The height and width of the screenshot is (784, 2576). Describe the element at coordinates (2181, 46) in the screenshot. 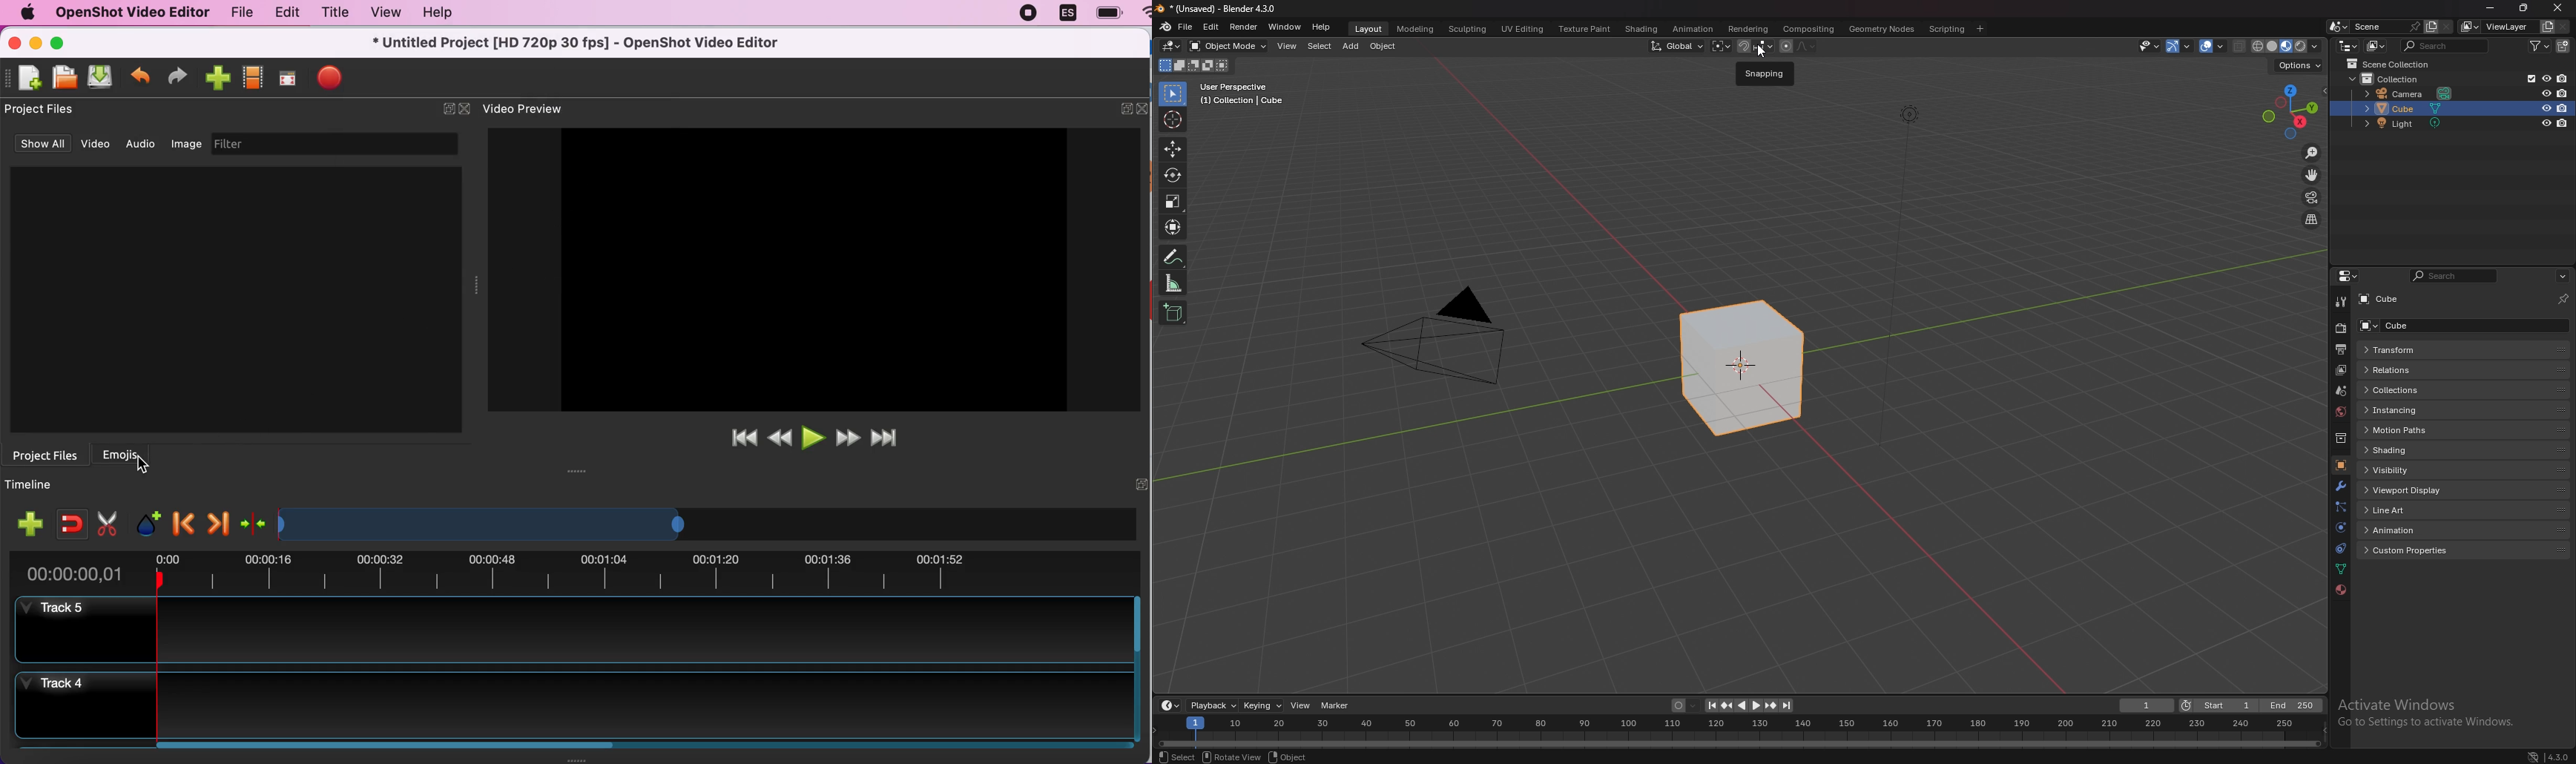

I see `gizmo` at that location.